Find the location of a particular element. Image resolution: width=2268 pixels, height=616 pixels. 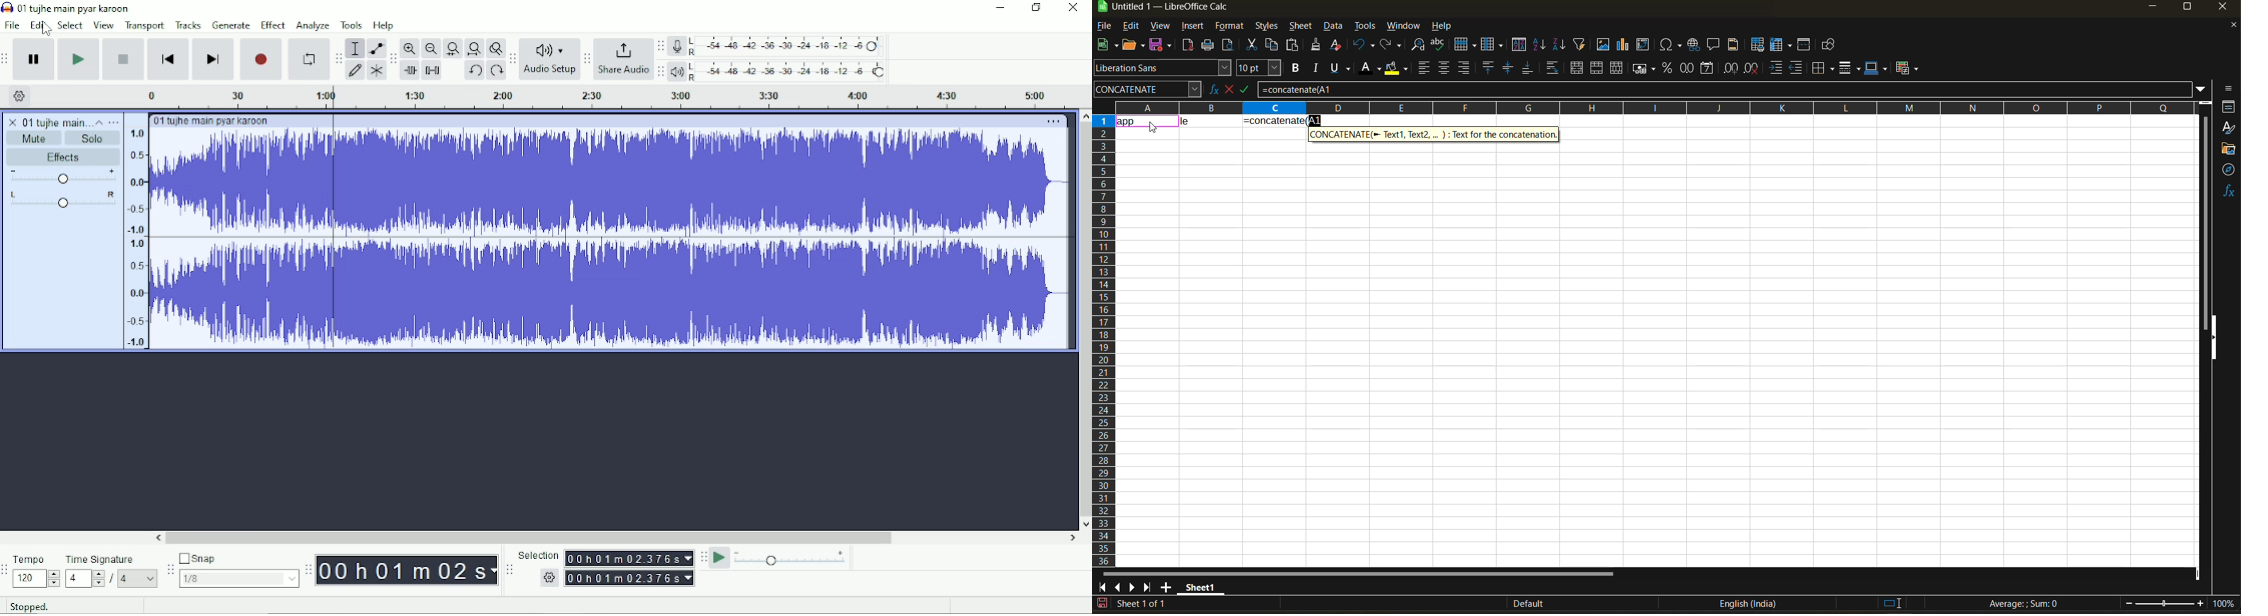

Audacity tools toolbar is located at coordinates (338, 58).